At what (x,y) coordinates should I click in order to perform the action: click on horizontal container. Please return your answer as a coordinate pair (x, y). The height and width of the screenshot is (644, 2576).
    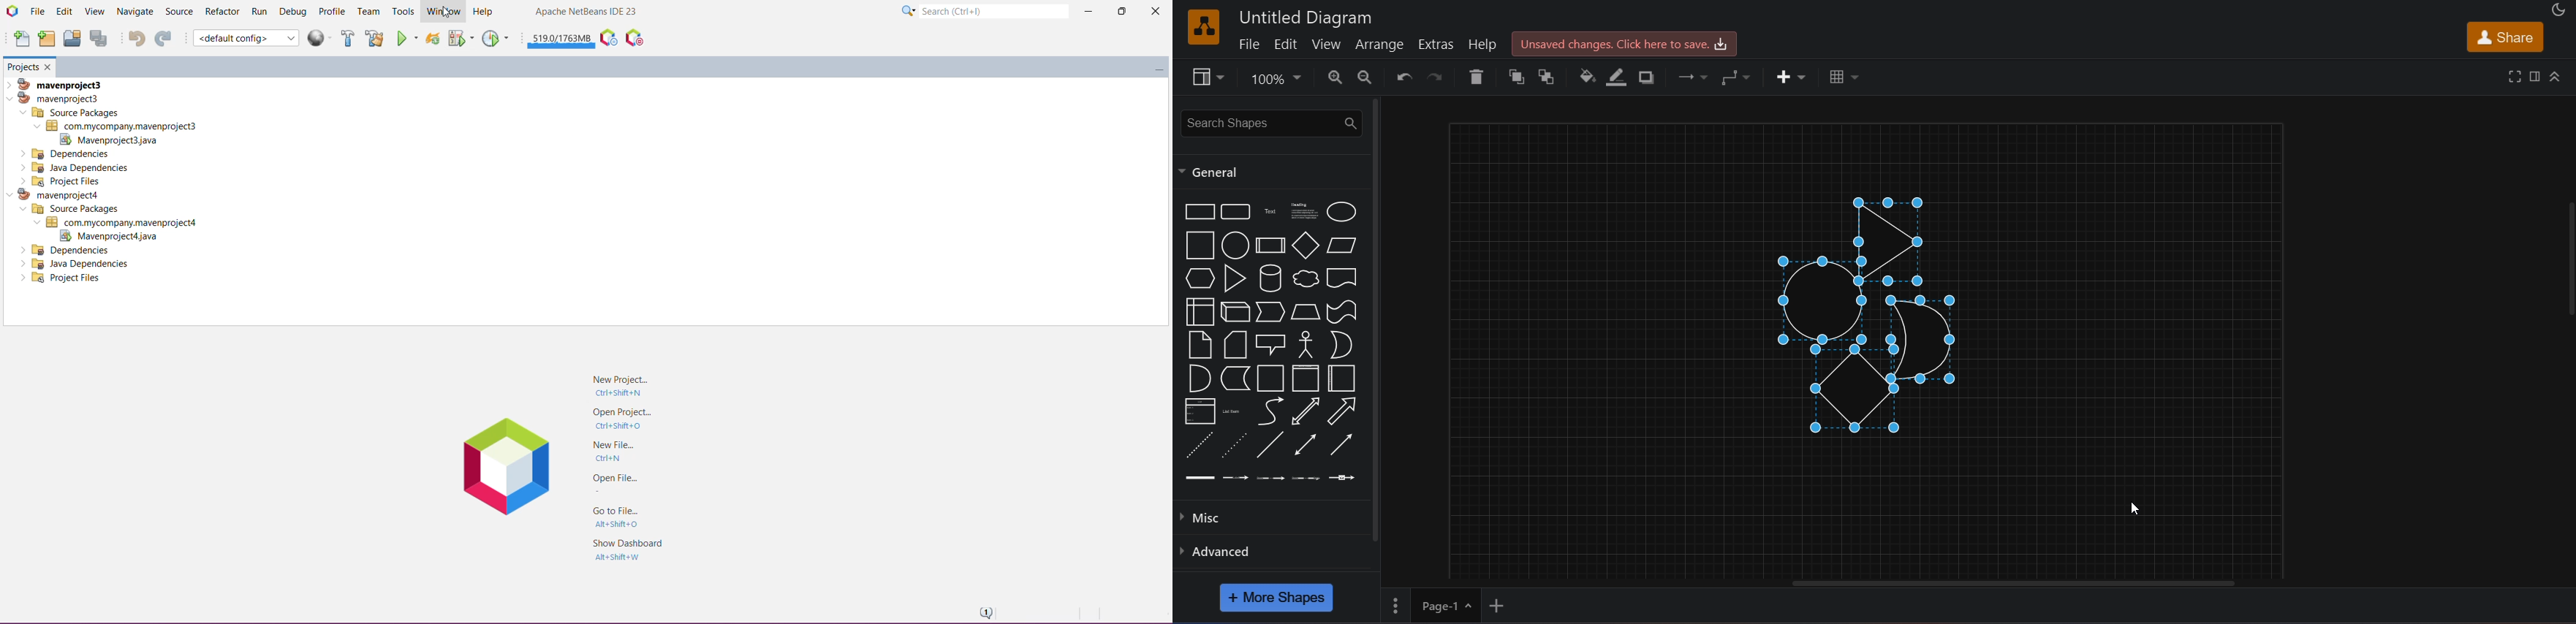
    Looking at the image, I should click on (1341, 378).